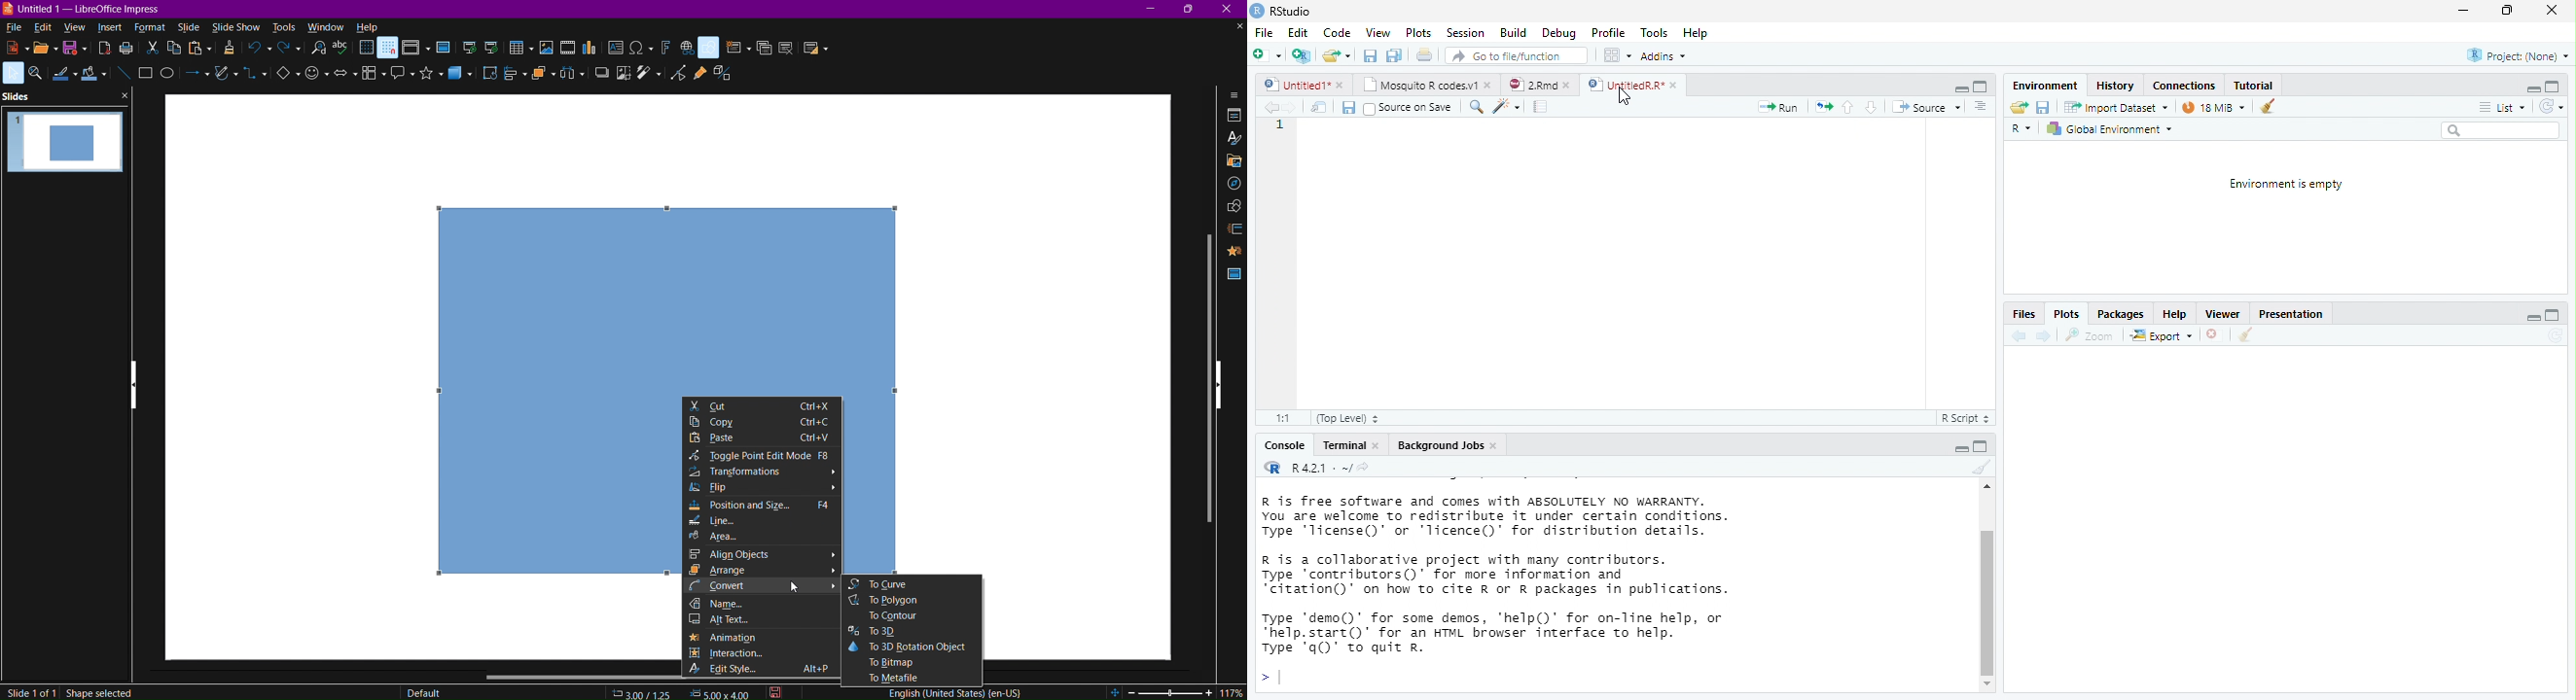 This screenshot has width=2576, height=700. I want to click on Line Color, so click(64, 77).